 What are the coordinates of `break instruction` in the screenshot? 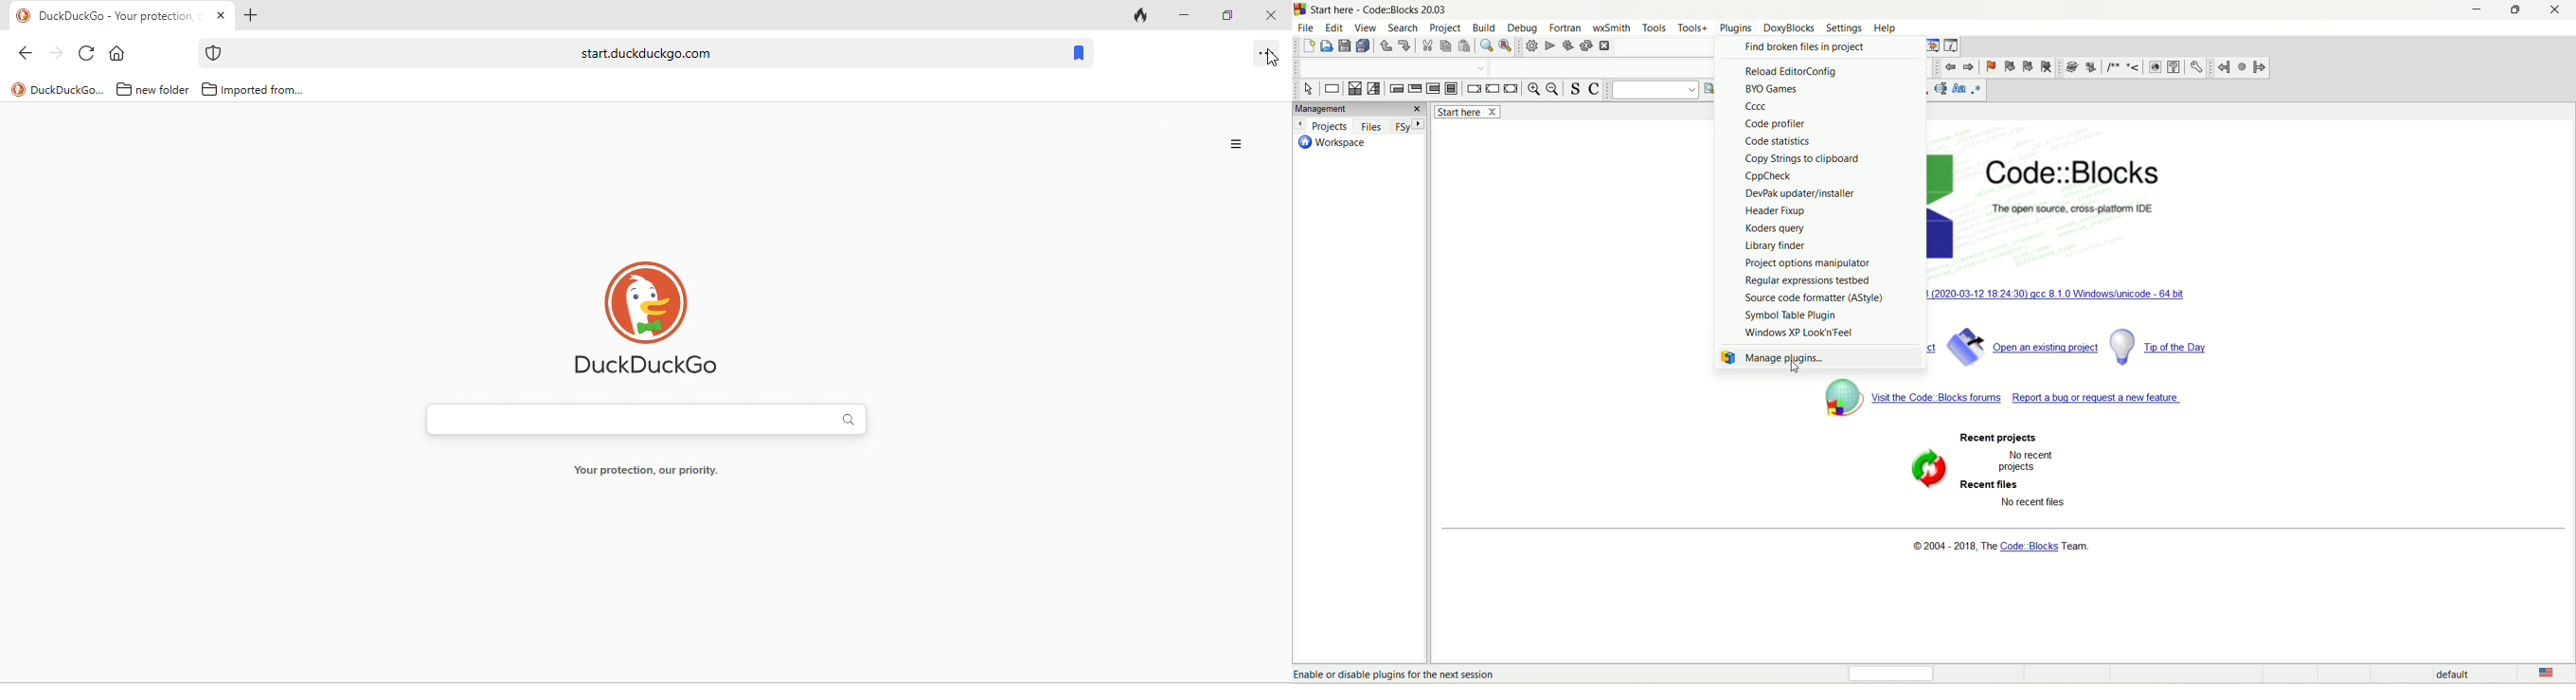 It's located at (1472, 88).